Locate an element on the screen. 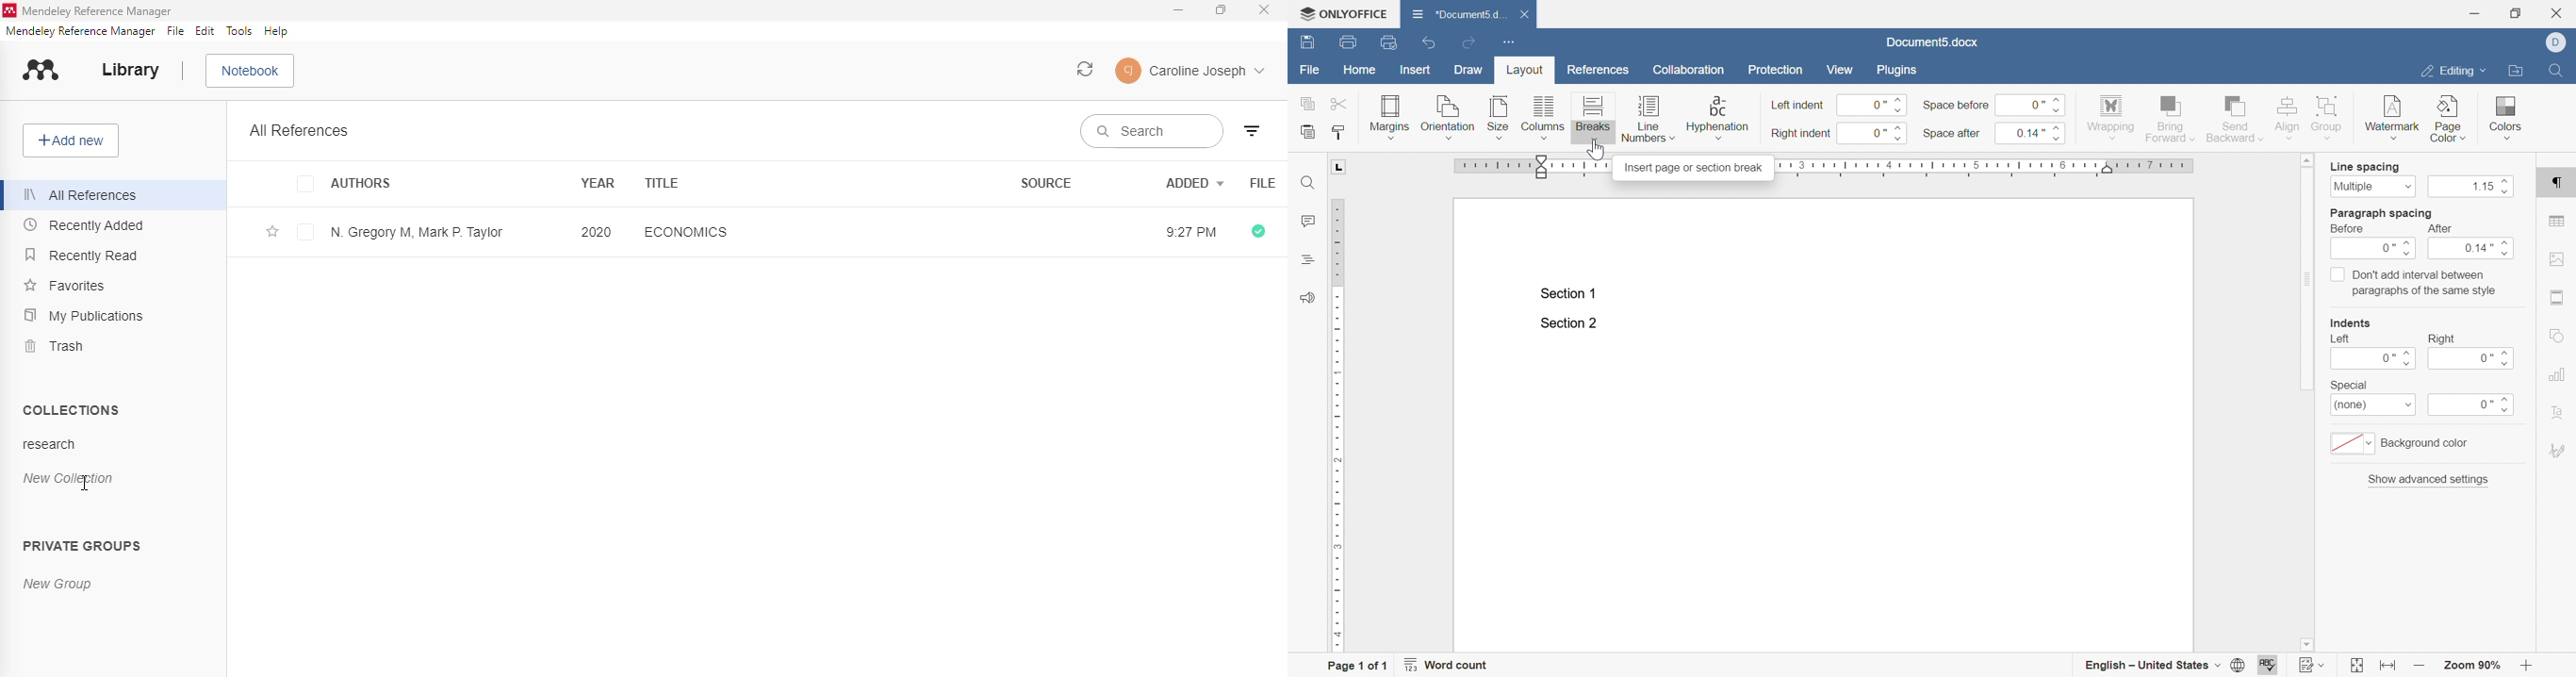  recently added is located at coordinates (84, 226).